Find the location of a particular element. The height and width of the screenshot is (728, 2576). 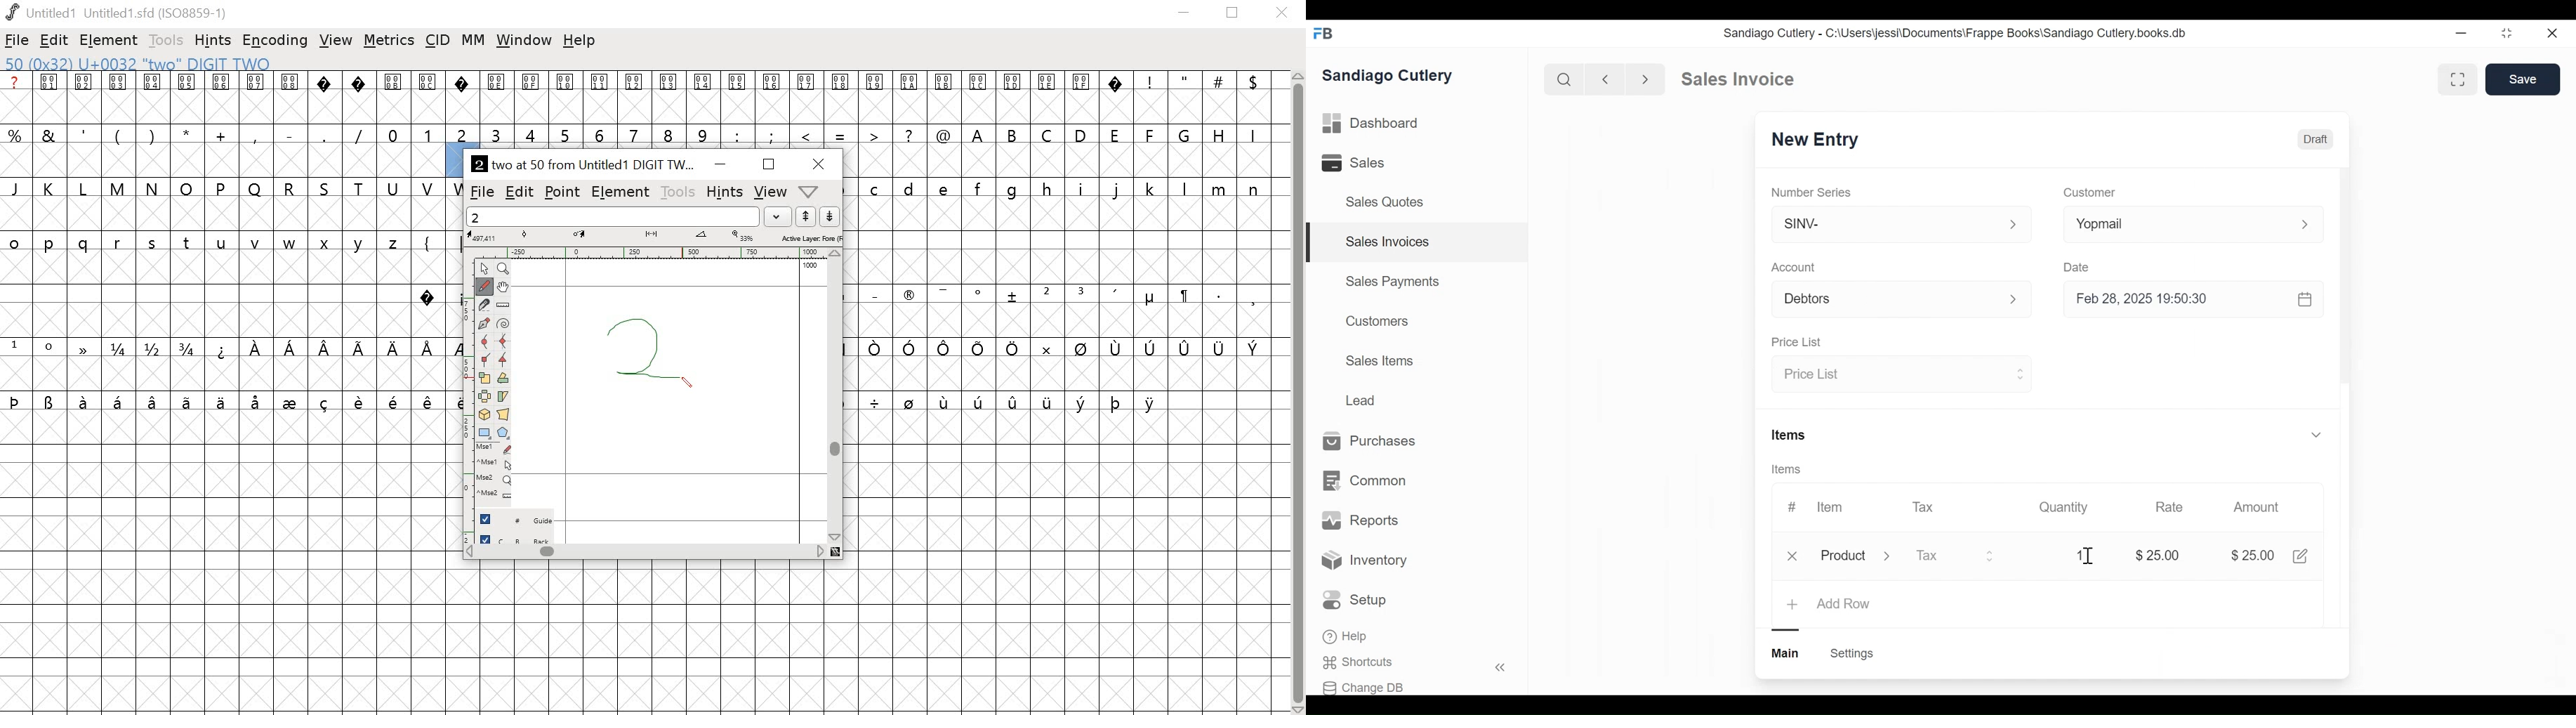

Items is located at coordinates (1788, 469).